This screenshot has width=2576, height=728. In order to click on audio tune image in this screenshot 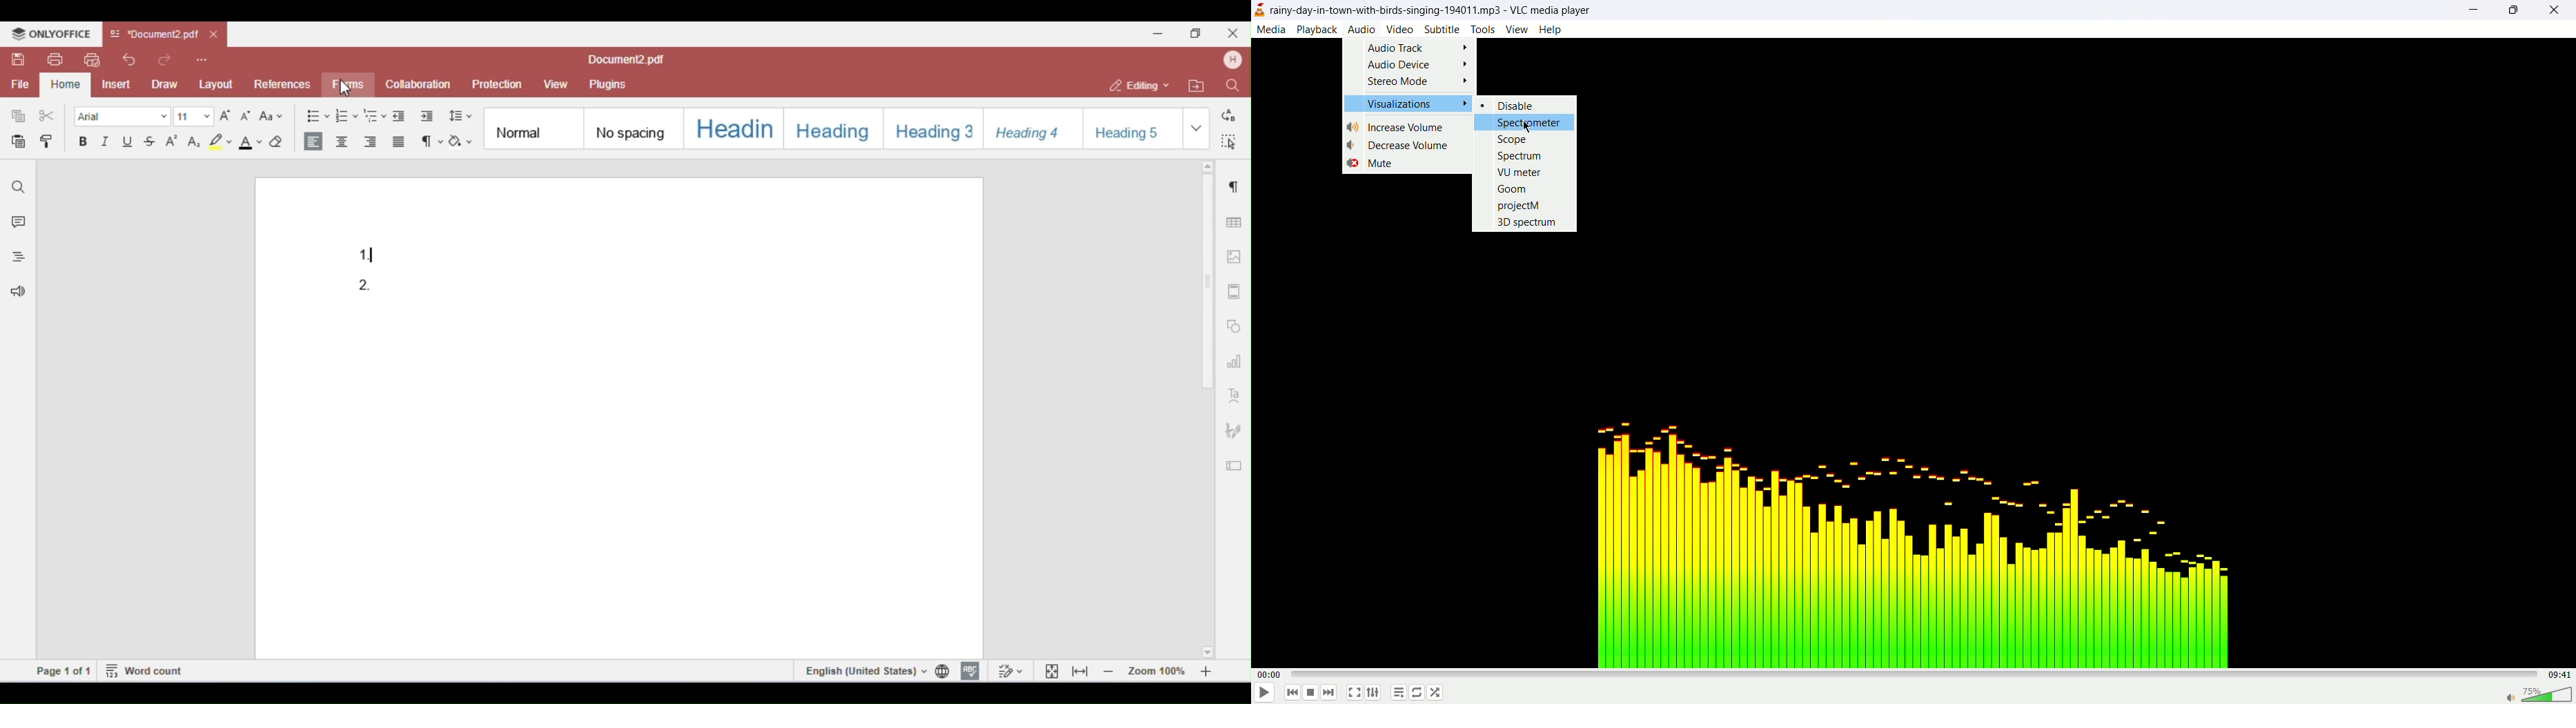, I will do `click(1905, 540)`.